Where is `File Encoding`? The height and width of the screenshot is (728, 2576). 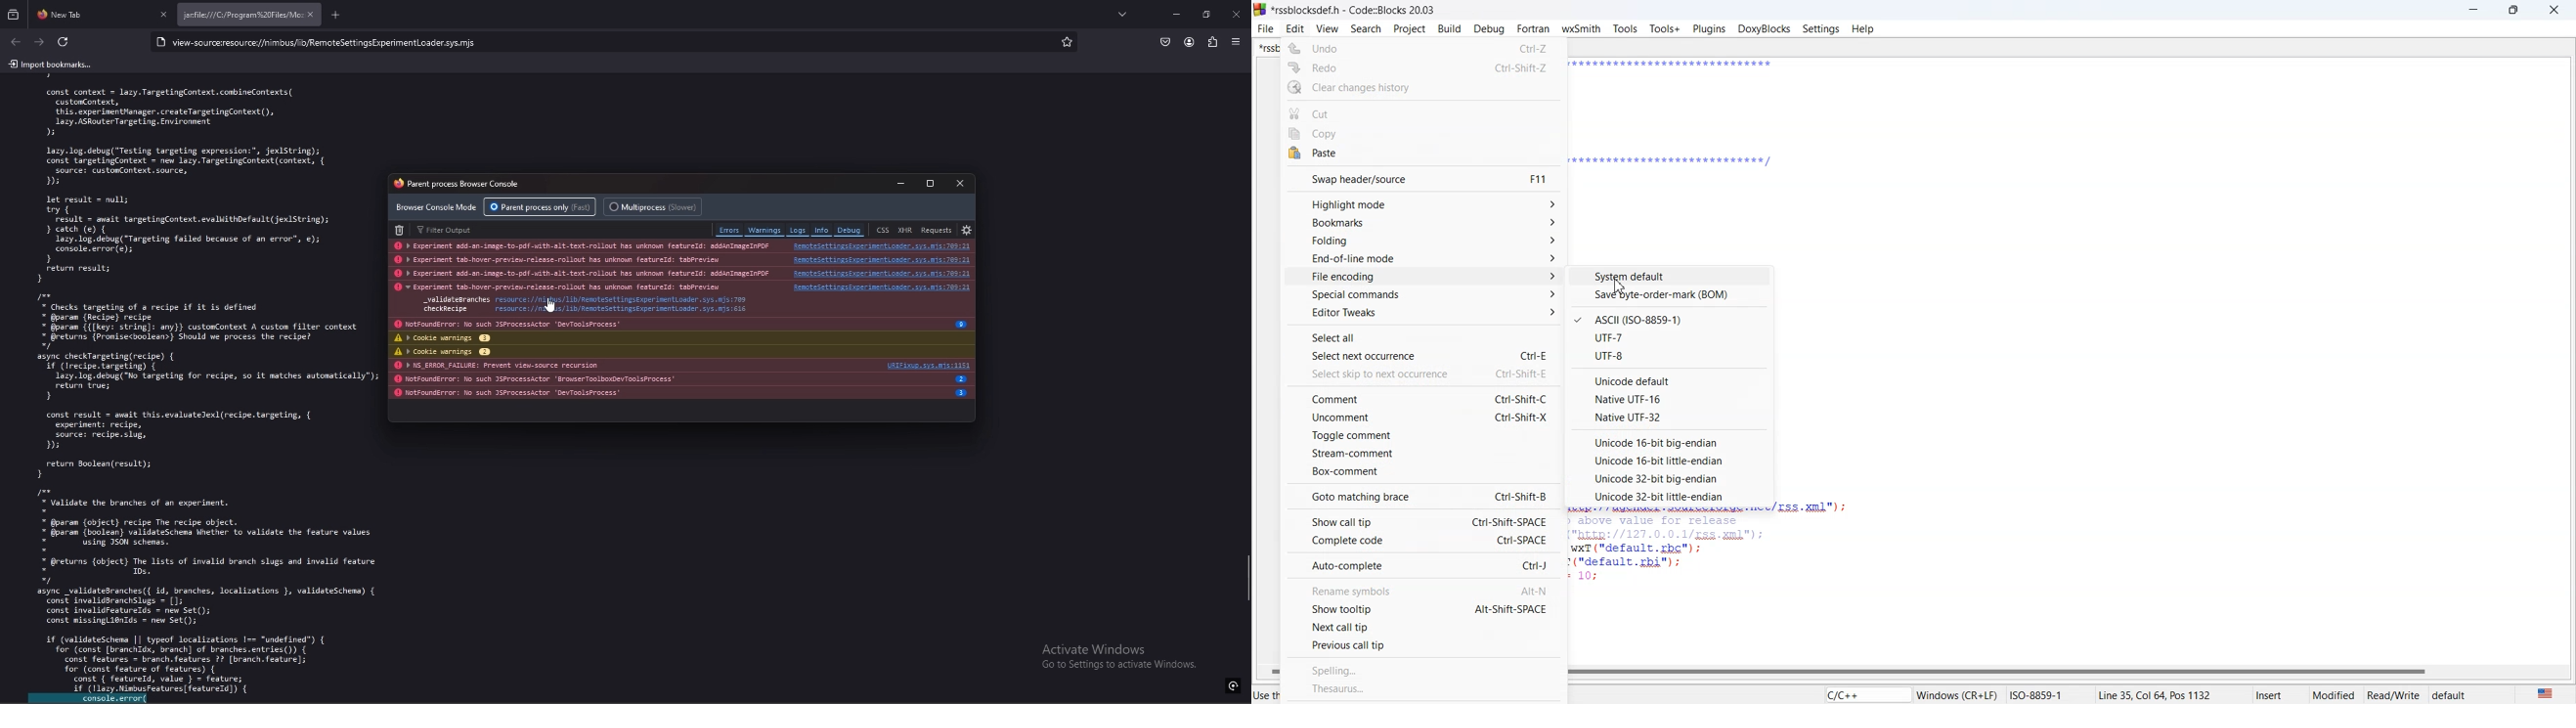 File Encoding is located at coordinates (1426, 276).